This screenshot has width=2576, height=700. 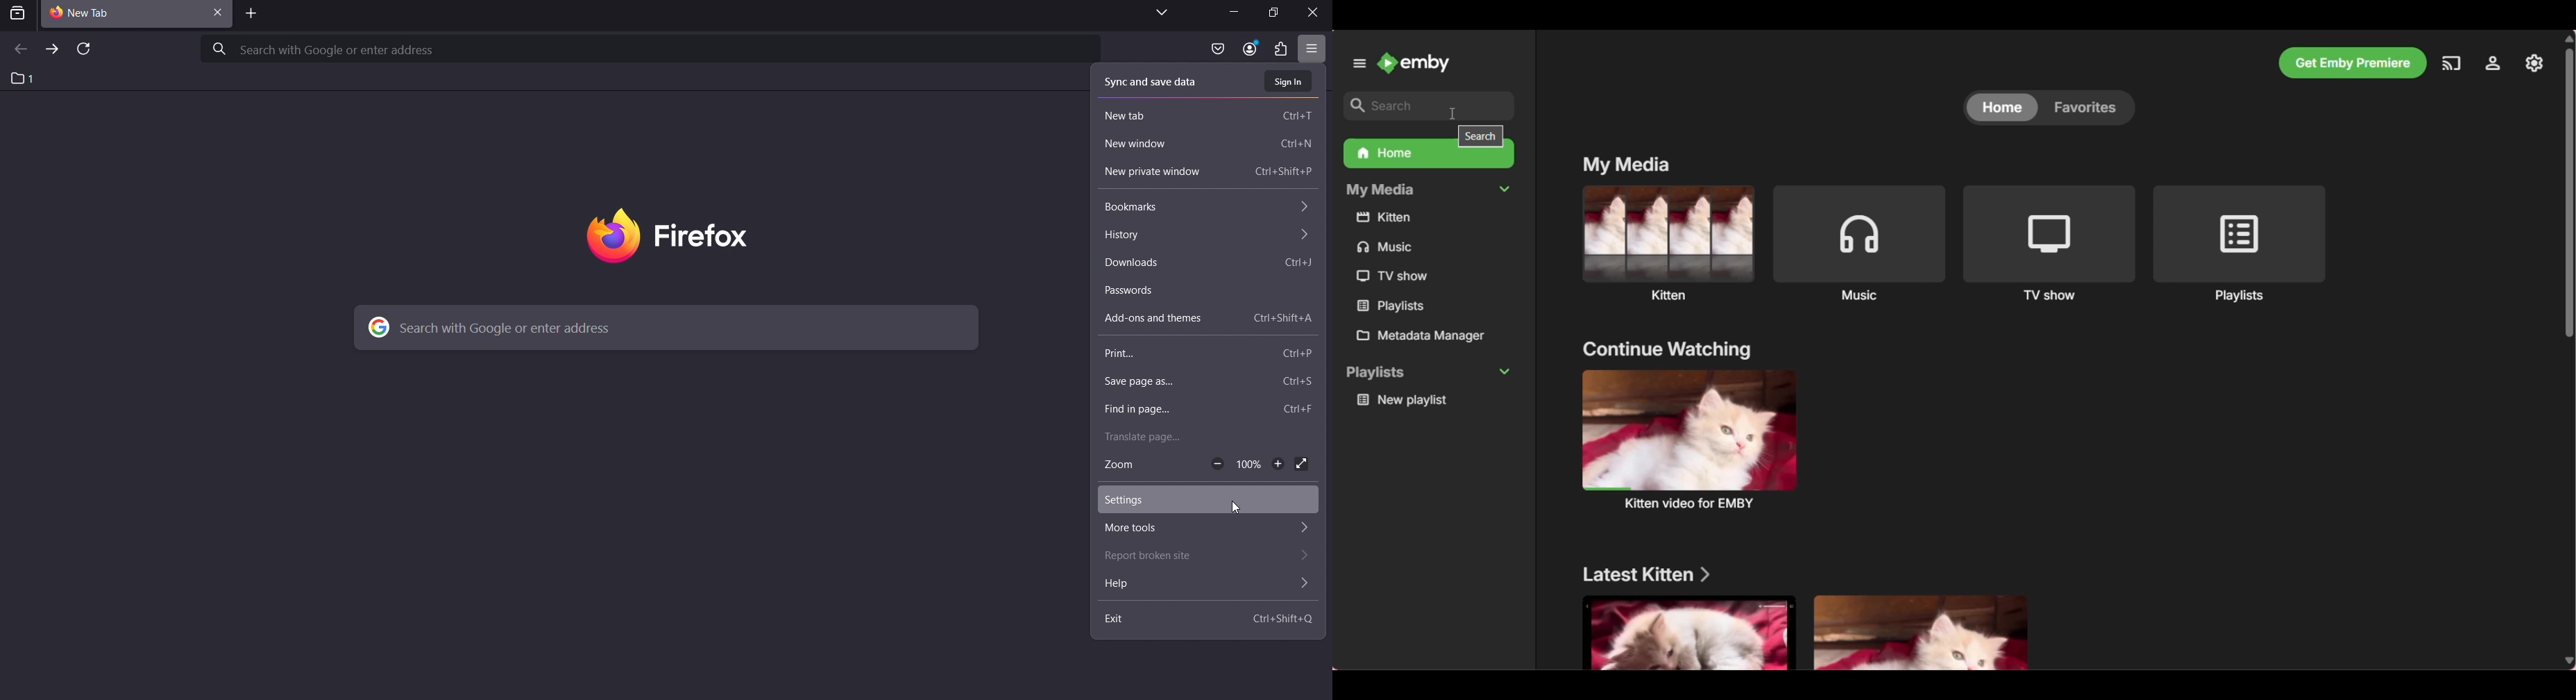 I want to click on passwords, so click(x=1203, y=289).